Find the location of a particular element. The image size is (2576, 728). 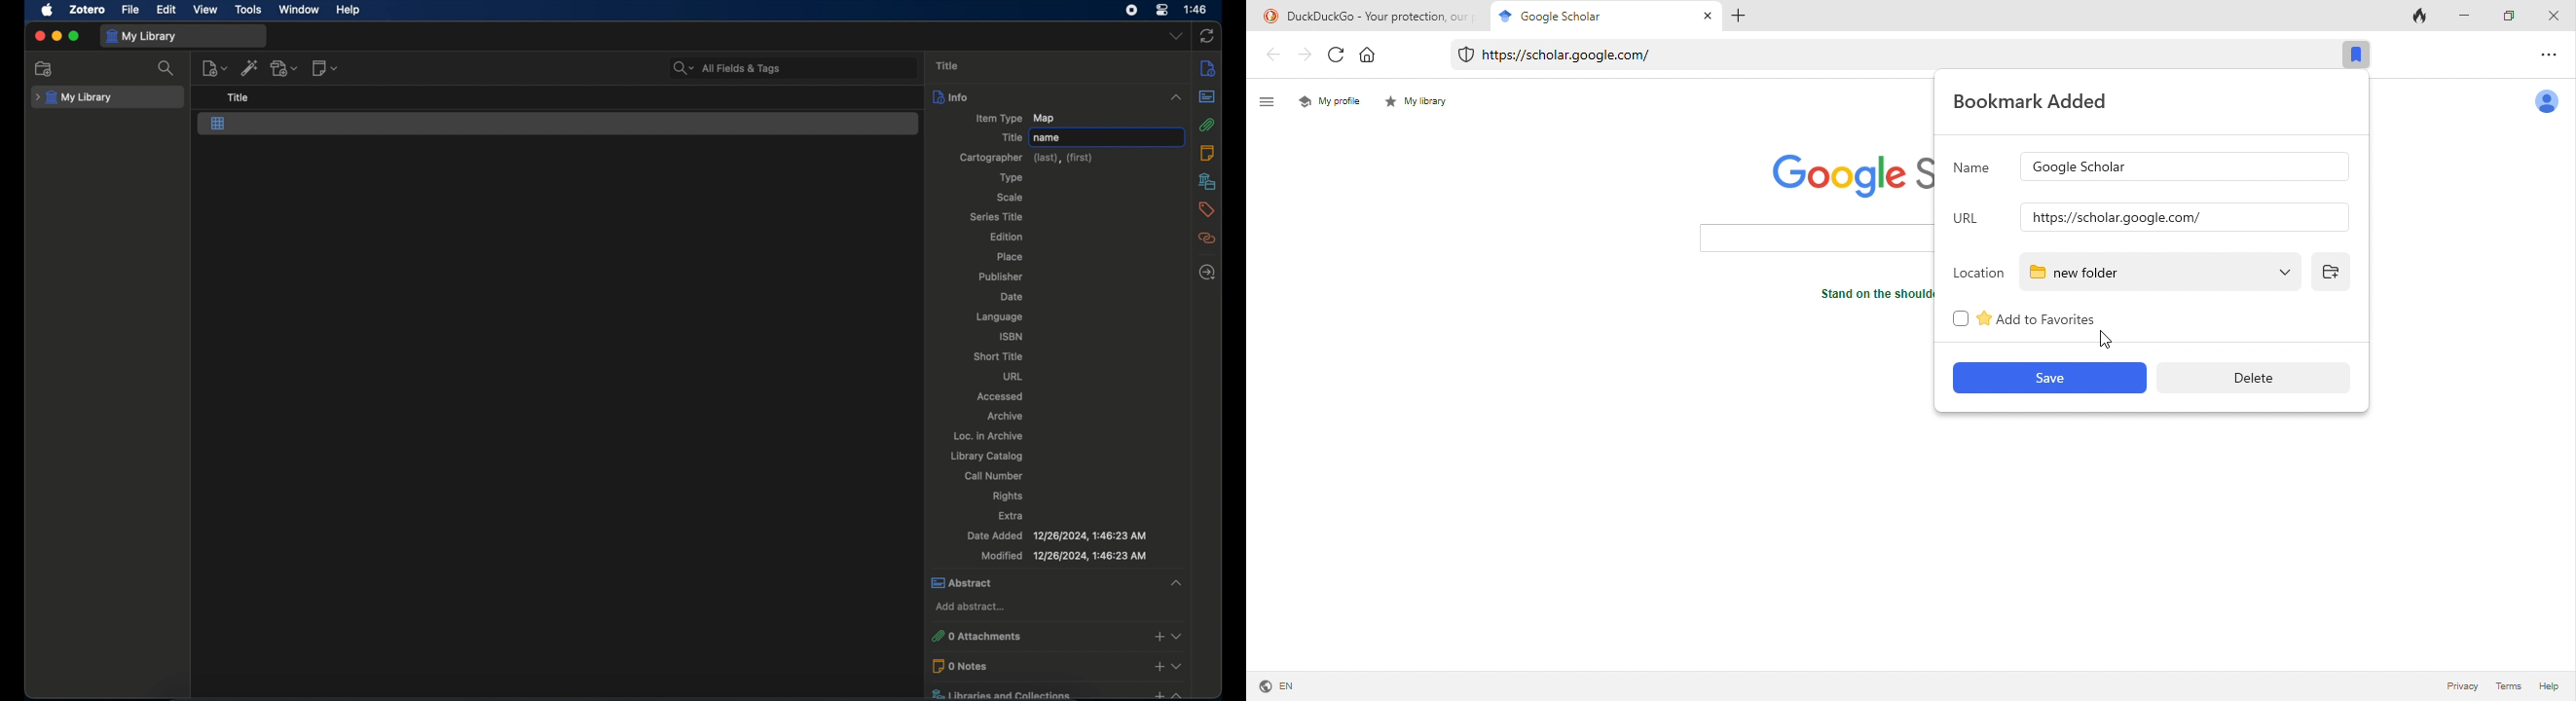

url is located at coordinates (1013, 375).